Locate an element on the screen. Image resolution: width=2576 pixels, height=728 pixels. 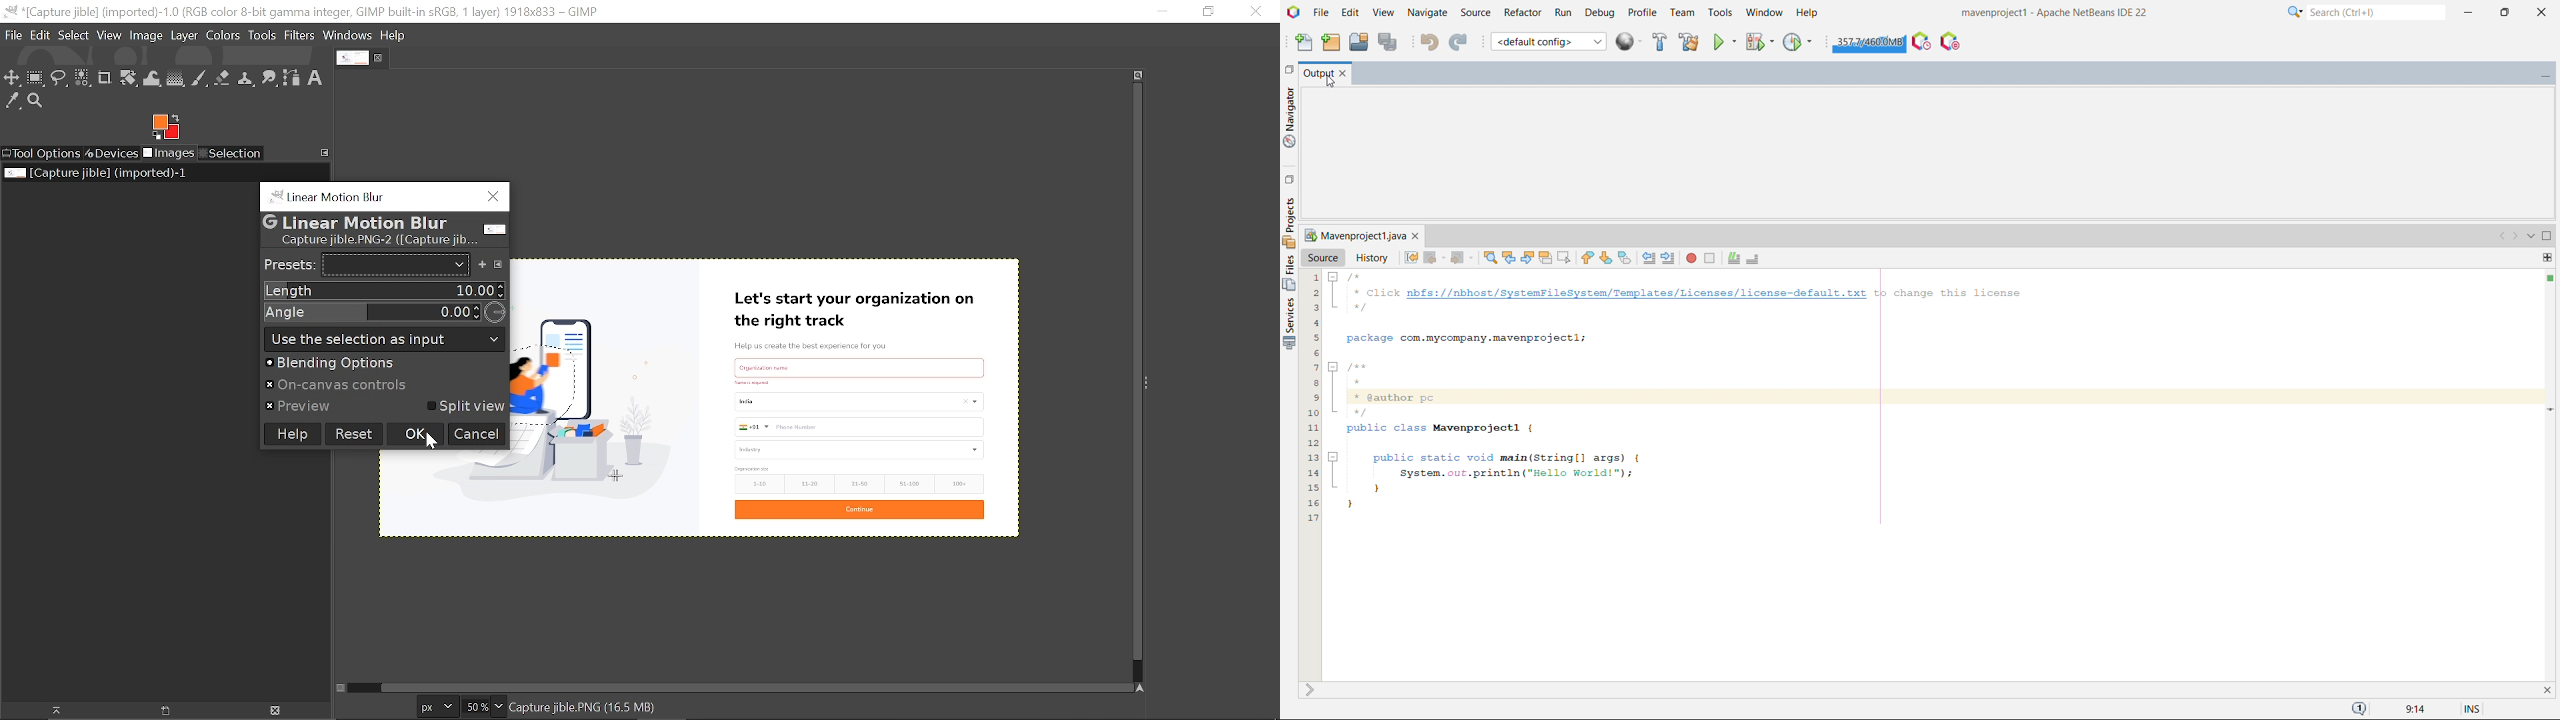
profile the IDE is located at coordinates (1921, 41).